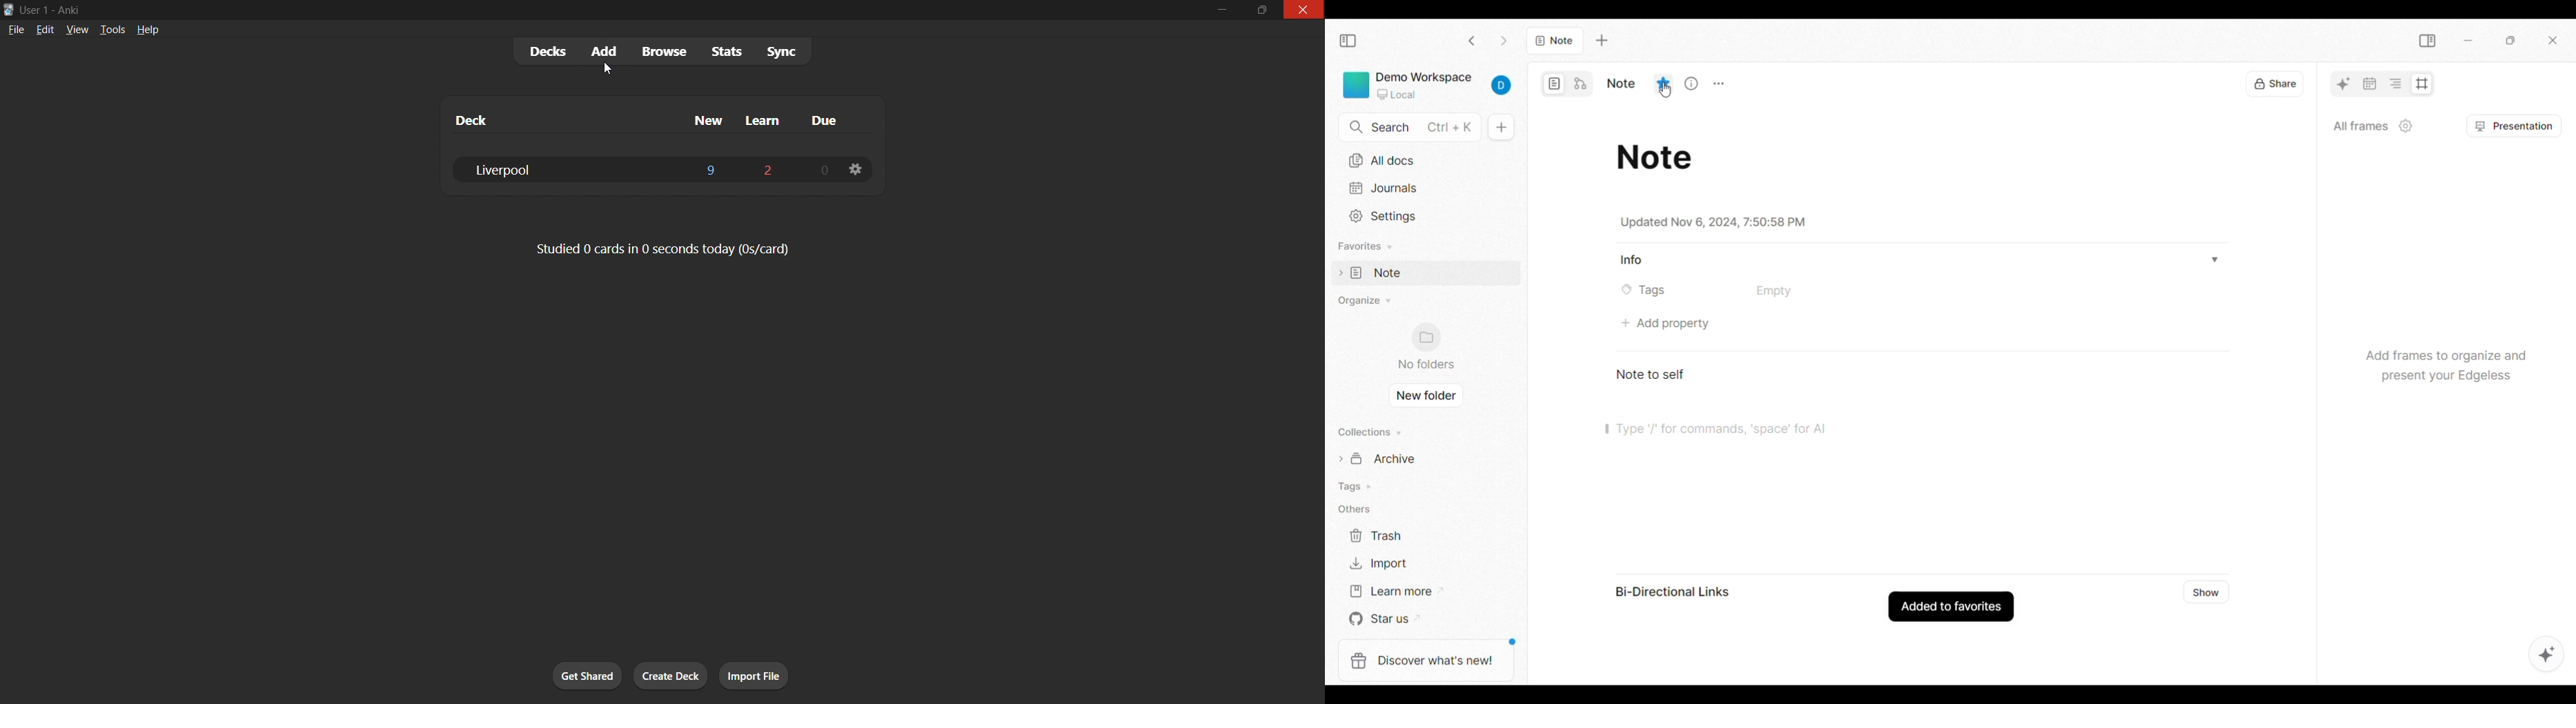 The image size is (2576, 728). I want to click on sync, so click(783, 52).